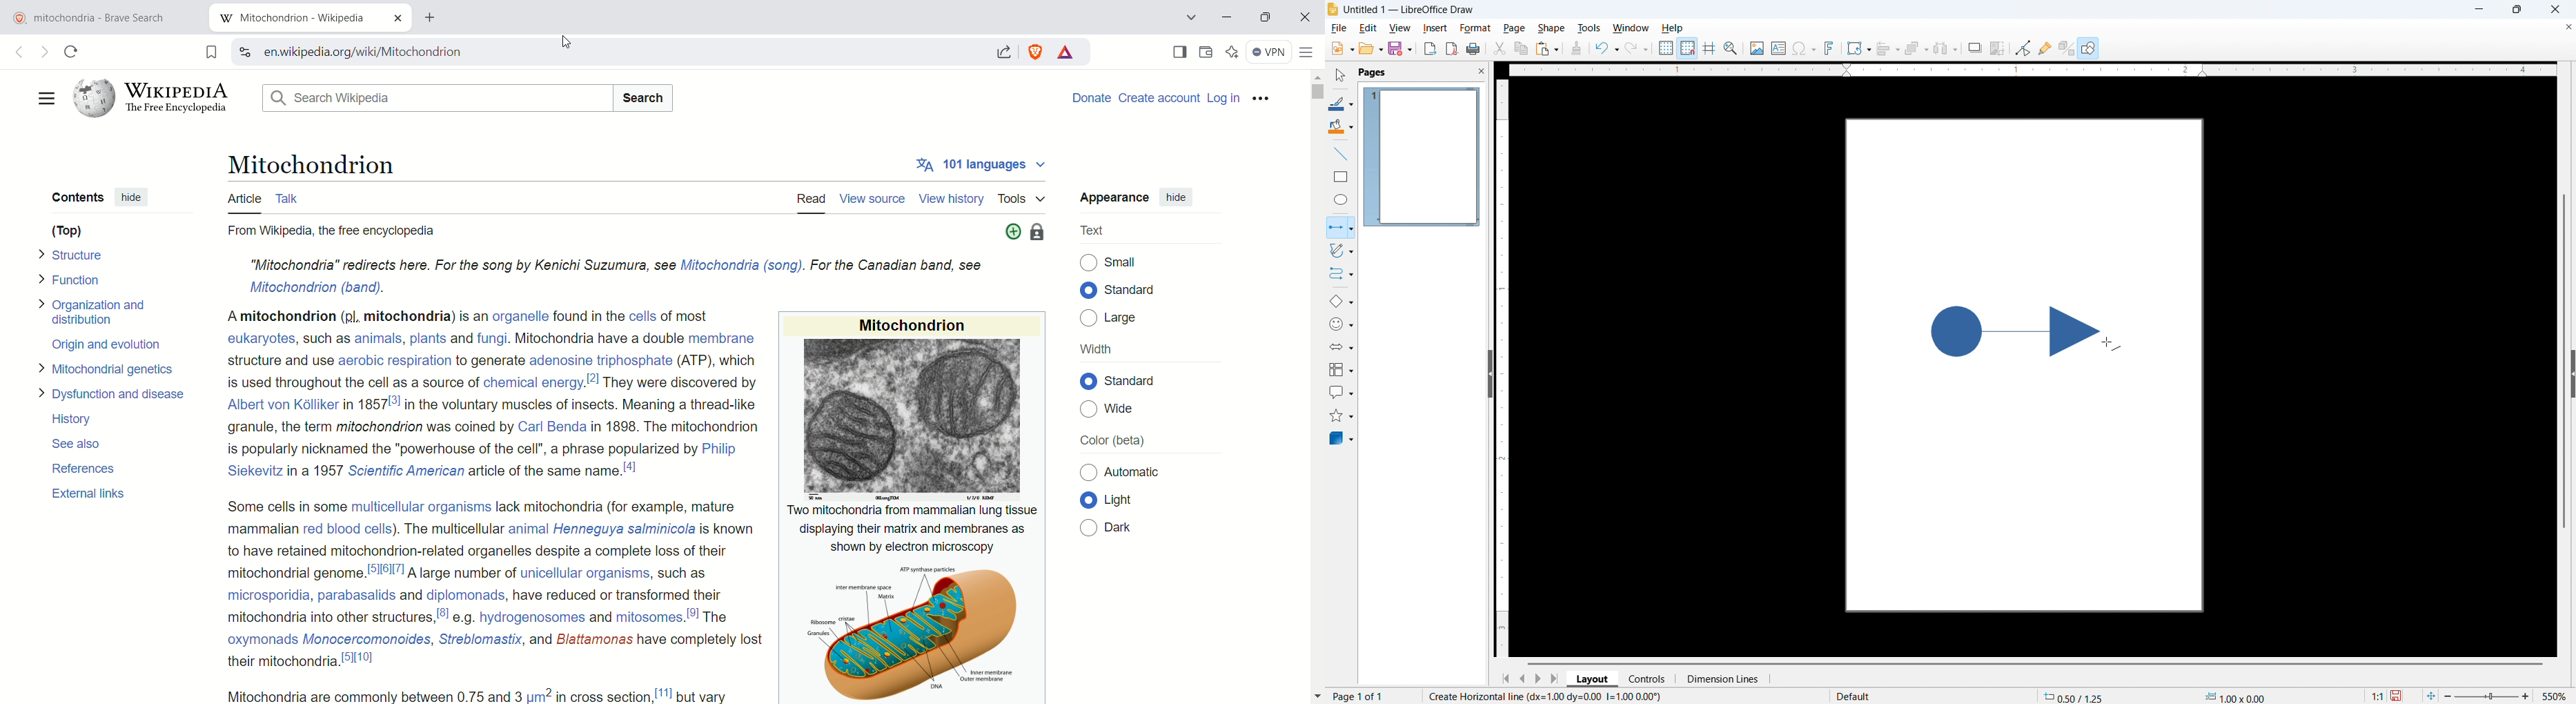 Image resolution: width=2576 pixels, height=728 pixels. Describe the element at coordinates (2110, 344) in the screenshot. I see `cursor` at that location.